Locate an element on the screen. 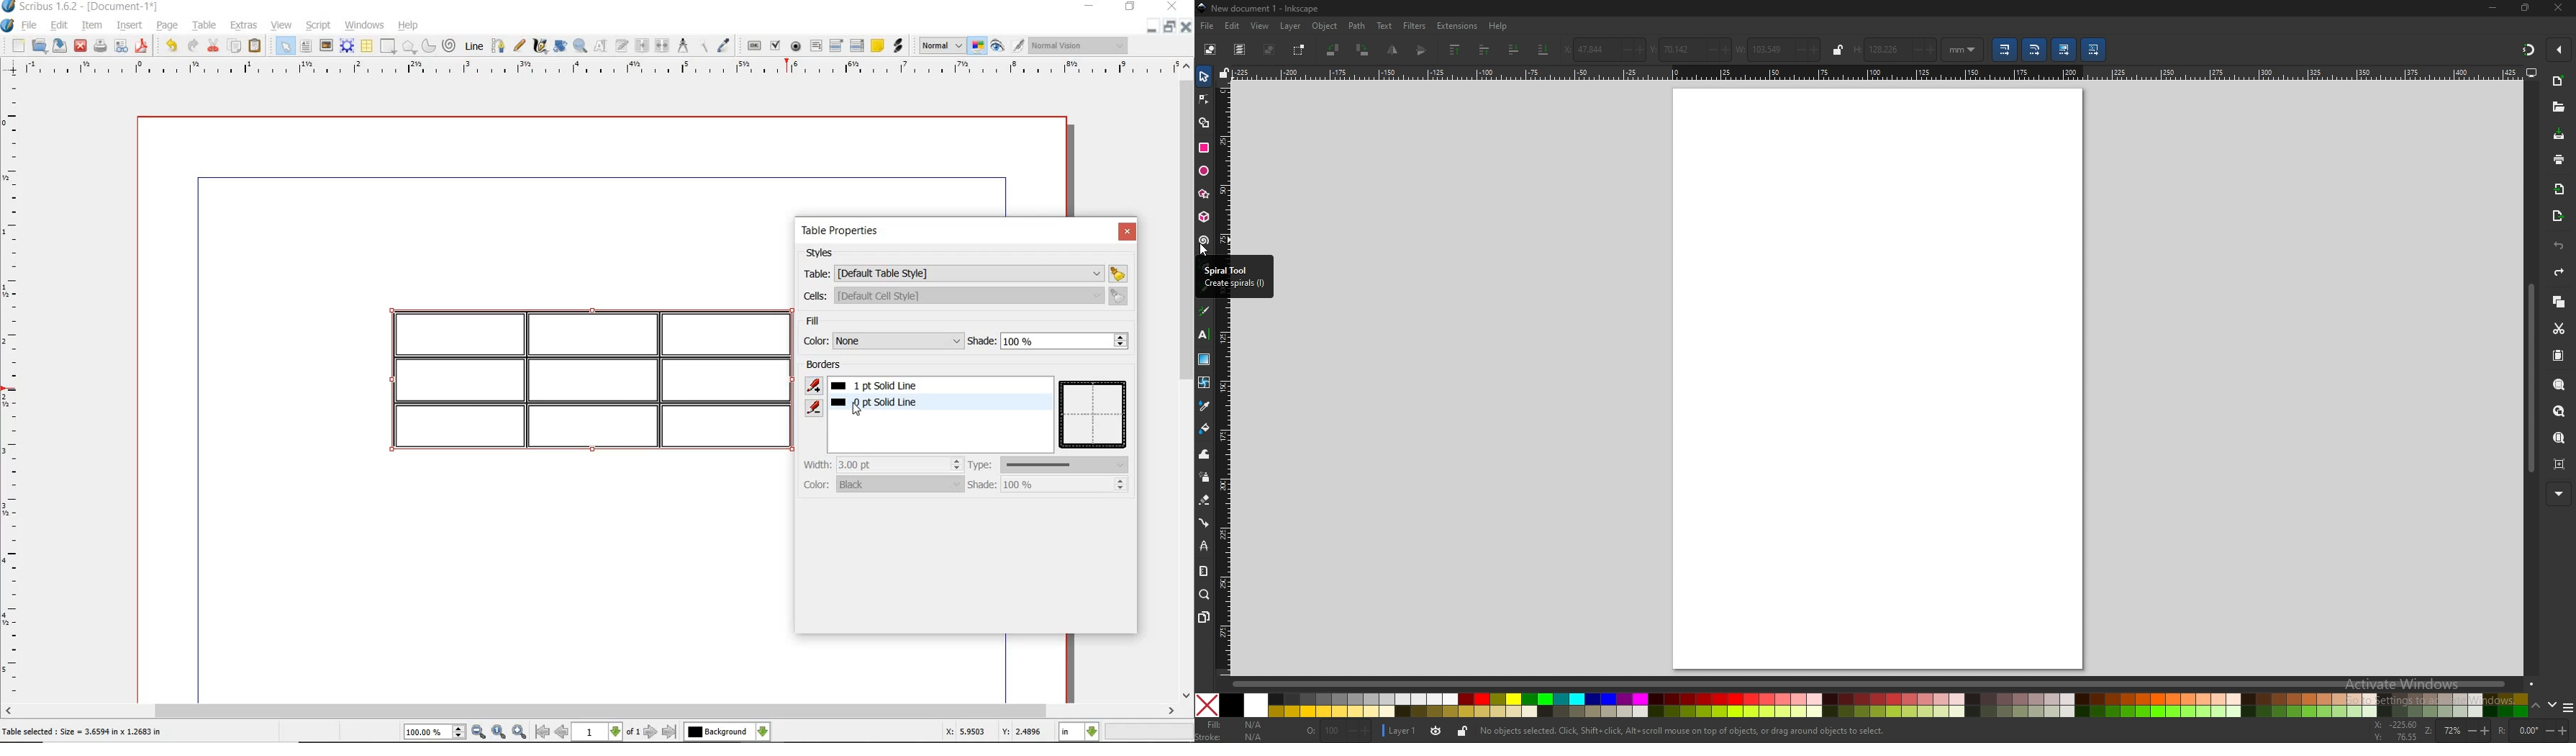 The height and width of the screenshot is (756, 2576). deselect is located at coordinates (1269, 48).